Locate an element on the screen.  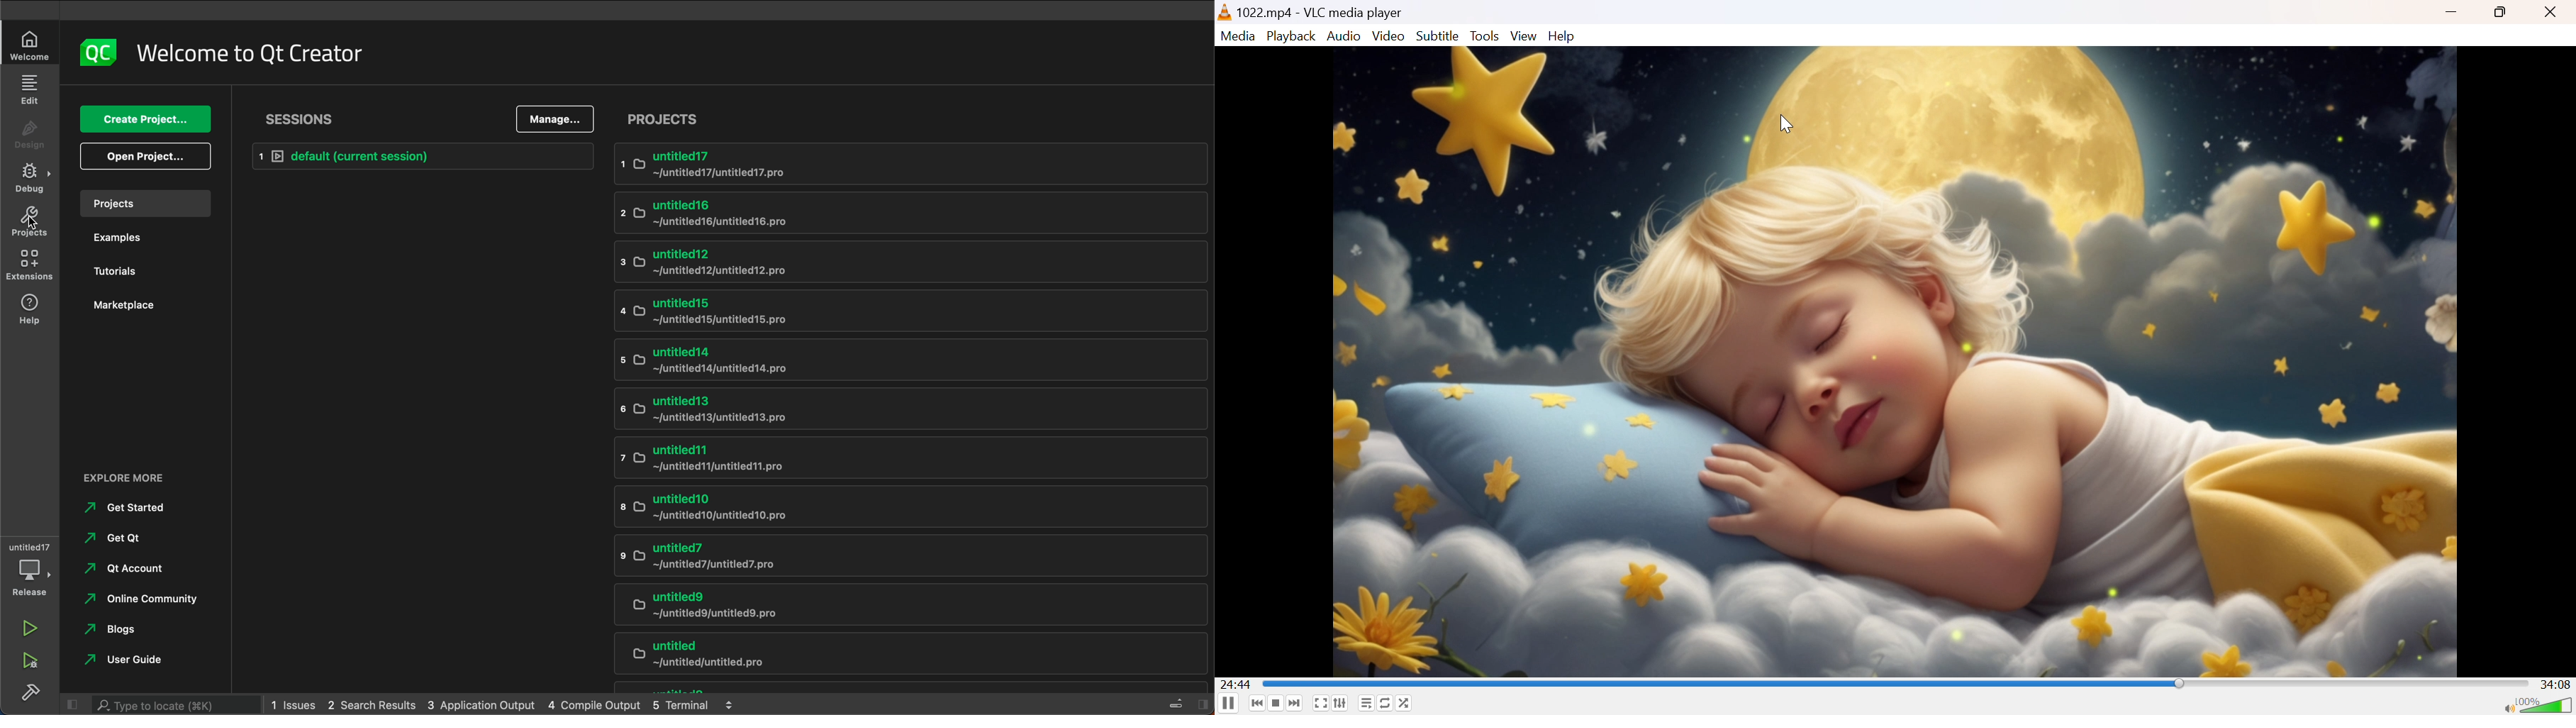
View is located at coordinates (1526, 37).